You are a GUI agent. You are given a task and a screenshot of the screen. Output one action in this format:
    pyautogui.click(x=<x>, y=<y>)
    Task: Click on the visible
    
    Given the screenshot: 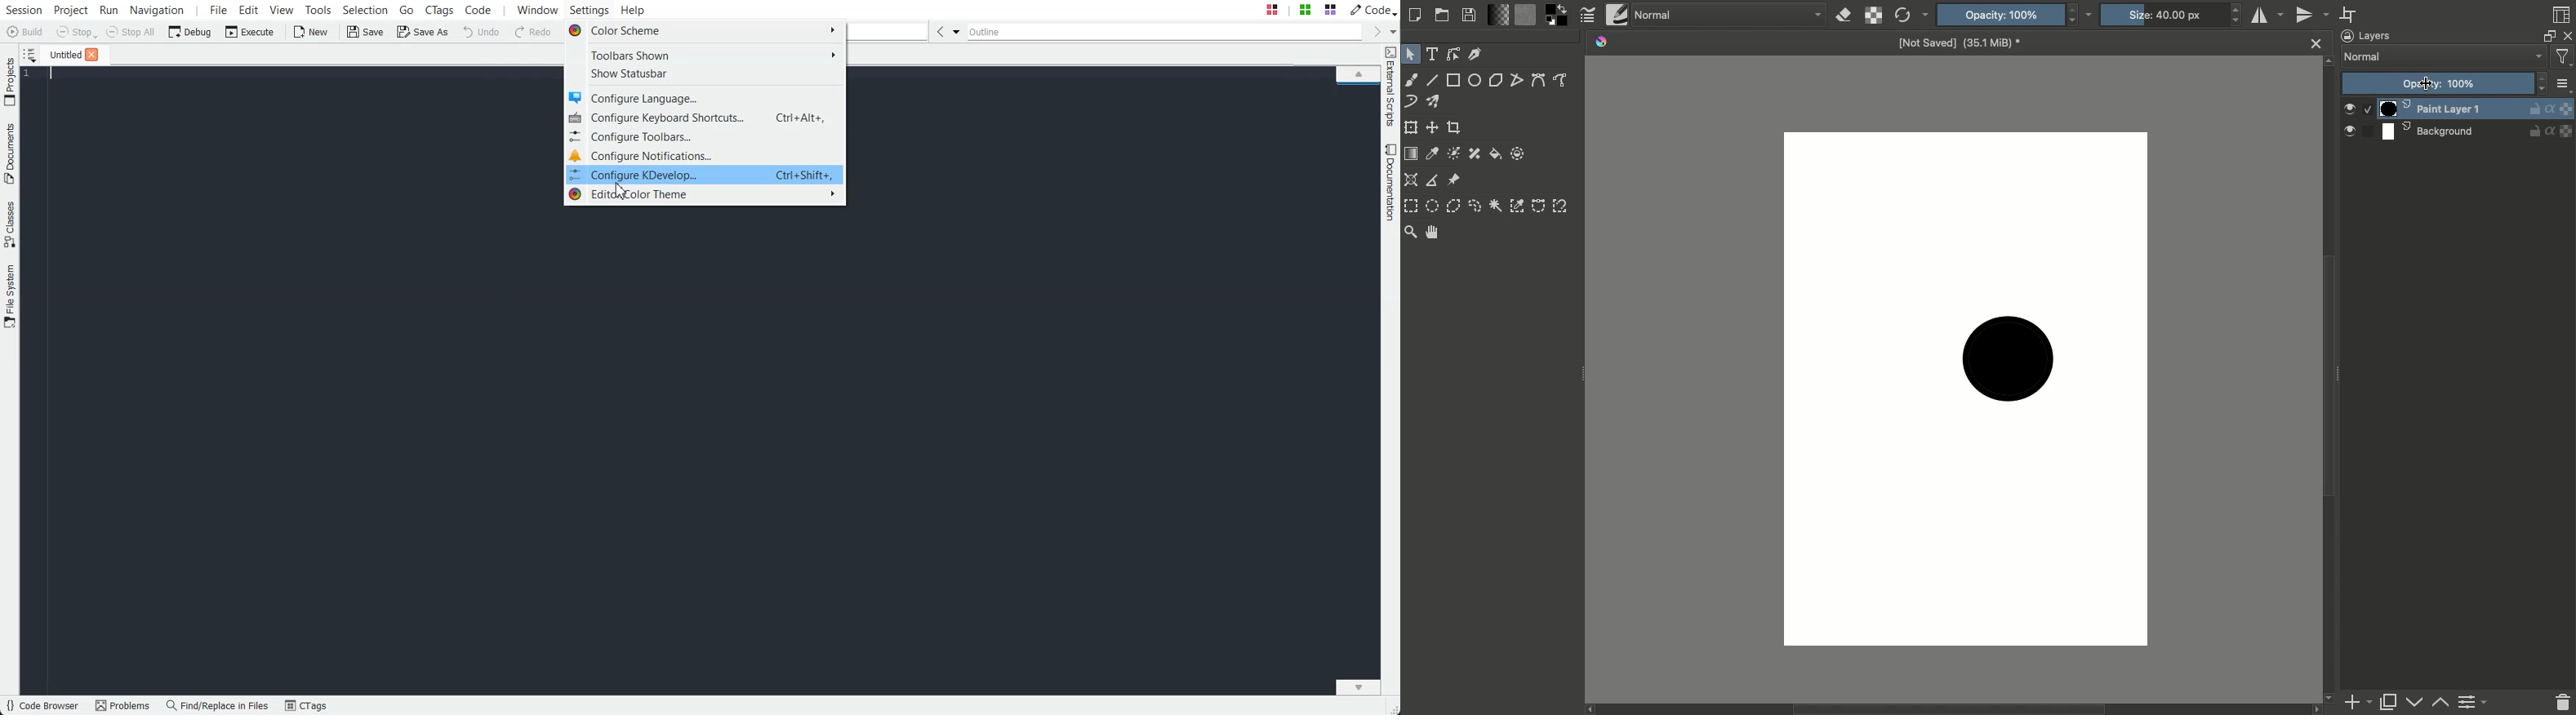 What is the action you would take?
    pyautogui.click(x=2350, y=131)
    